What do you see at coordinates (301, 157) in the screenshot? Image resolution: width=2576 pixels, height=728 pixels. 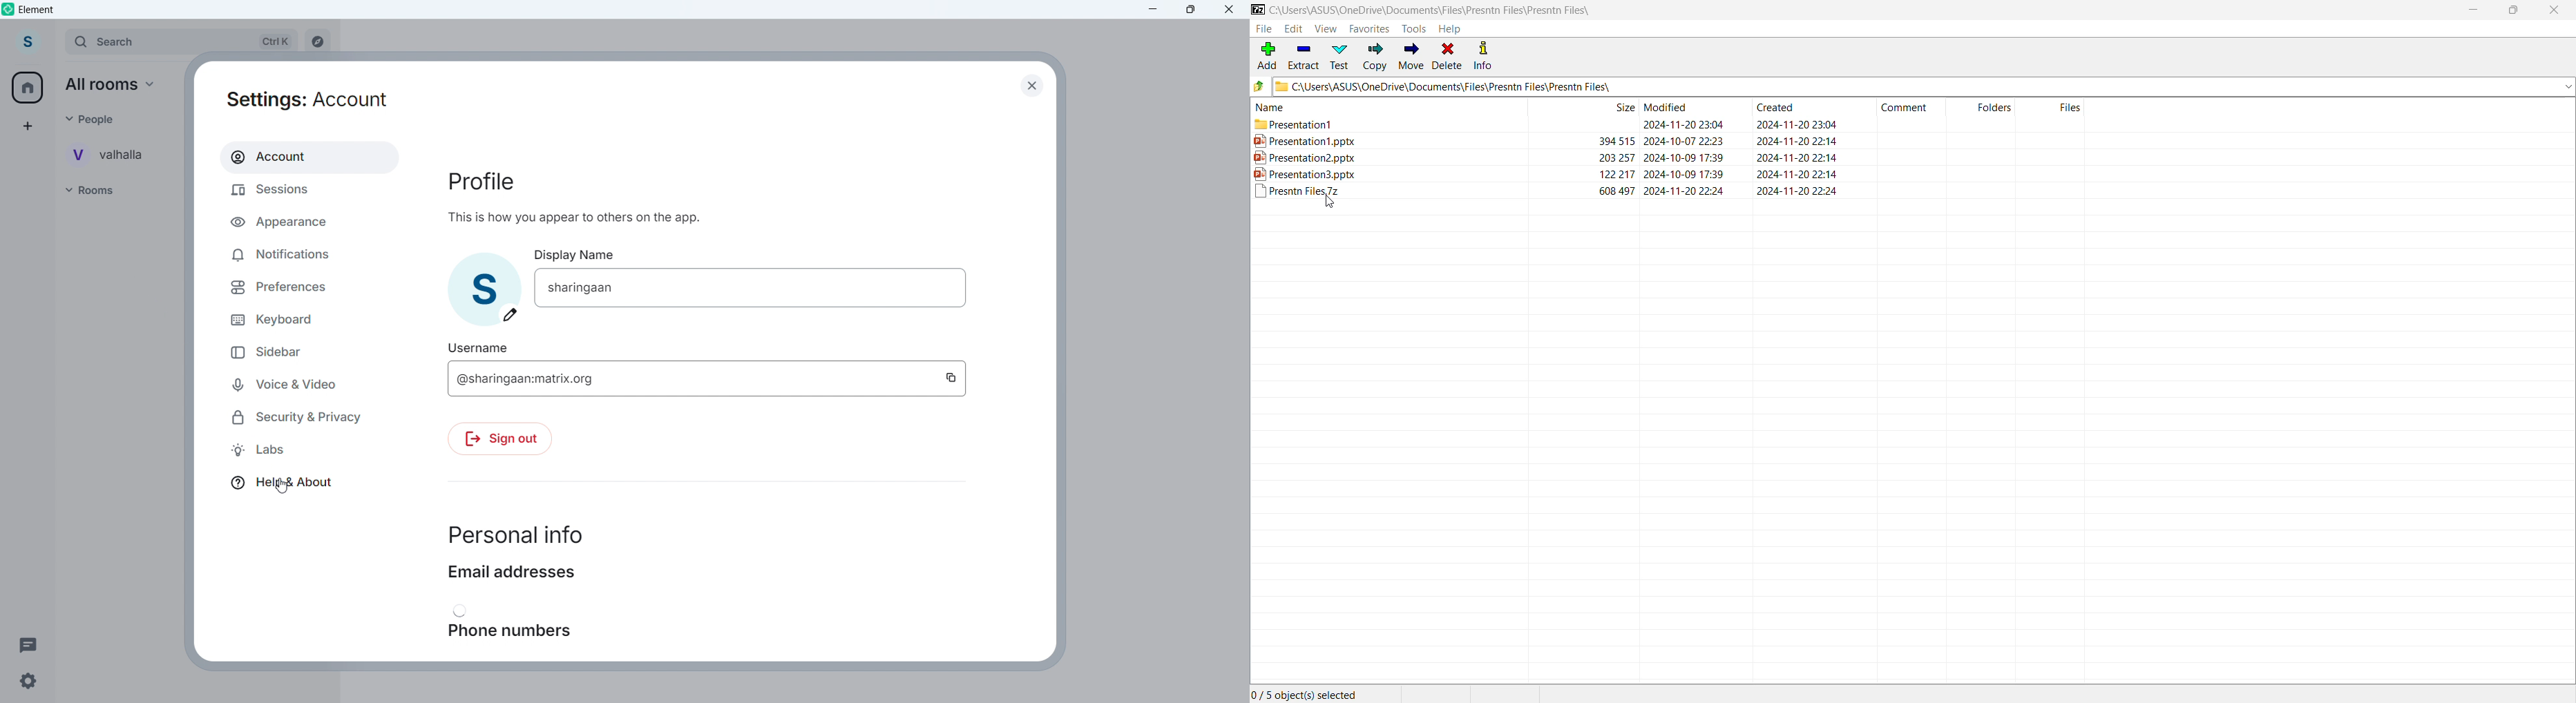 I see `Account ` at bounding box center [301, 157].